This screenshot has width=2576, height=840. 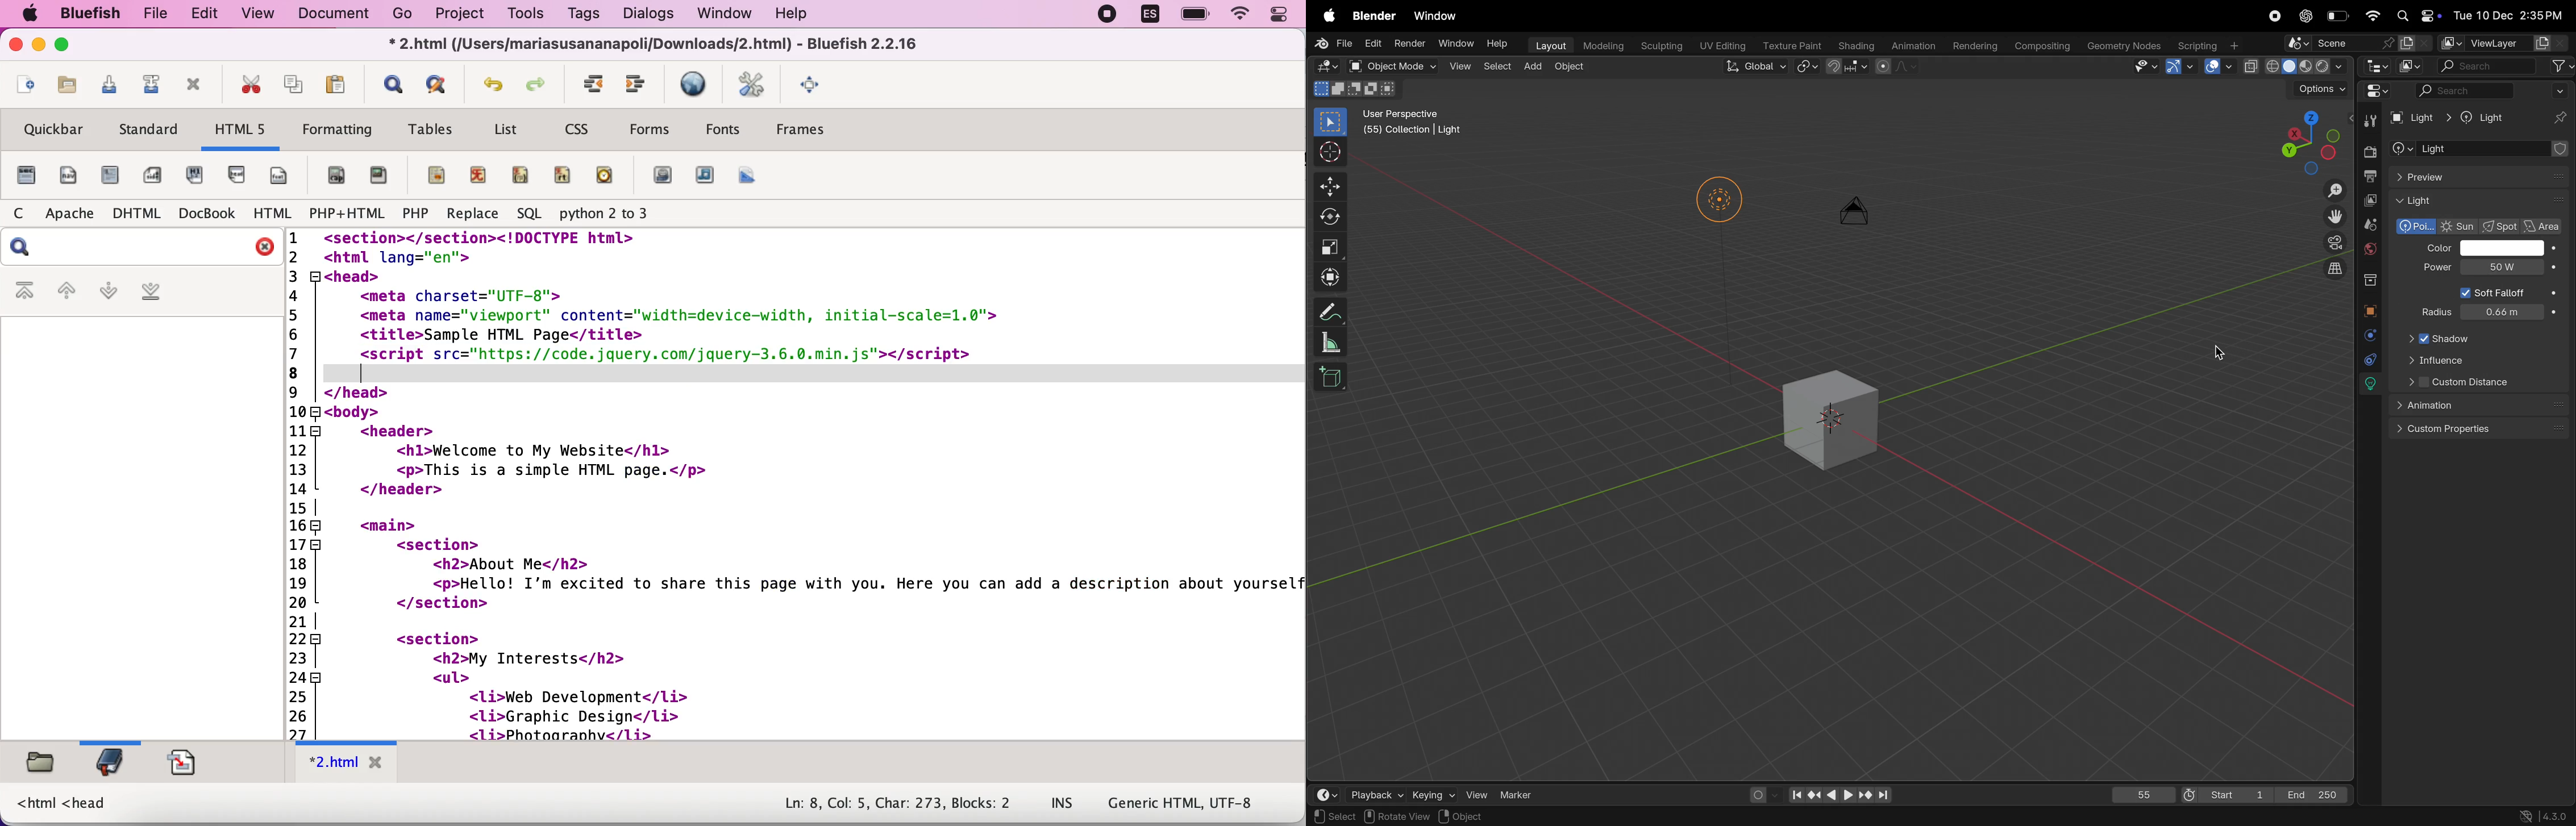 I want to click on open file, so click(x=68, y=86).